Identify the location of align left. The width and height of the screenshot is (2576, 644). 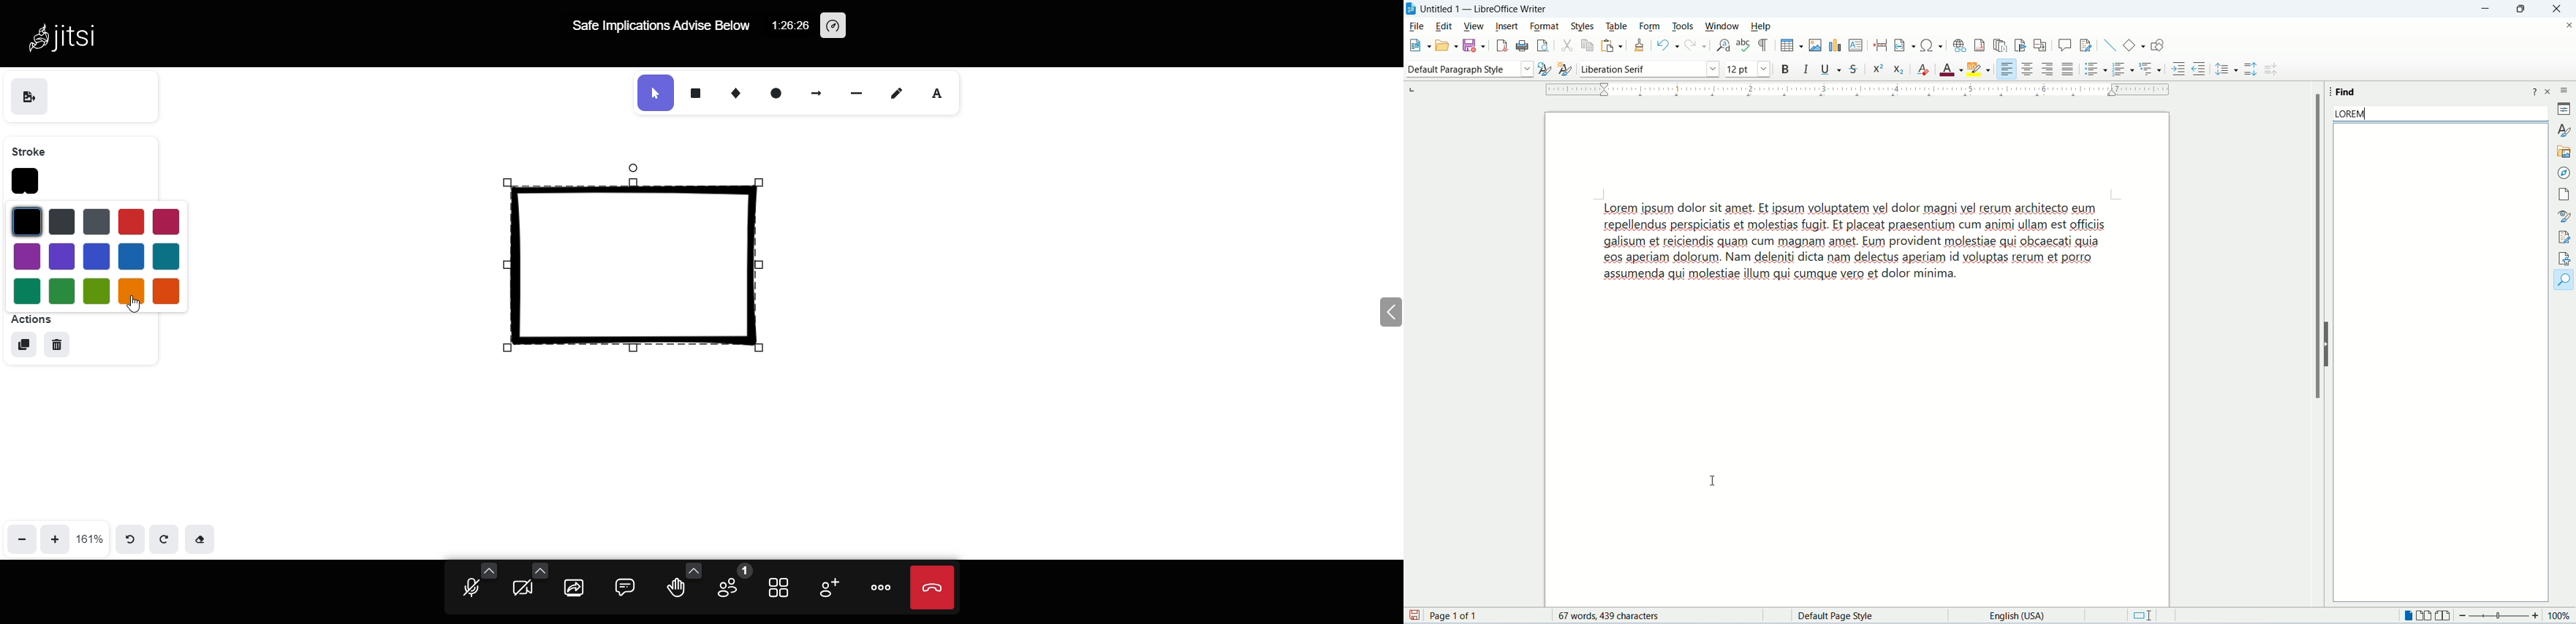
(2005, 68).